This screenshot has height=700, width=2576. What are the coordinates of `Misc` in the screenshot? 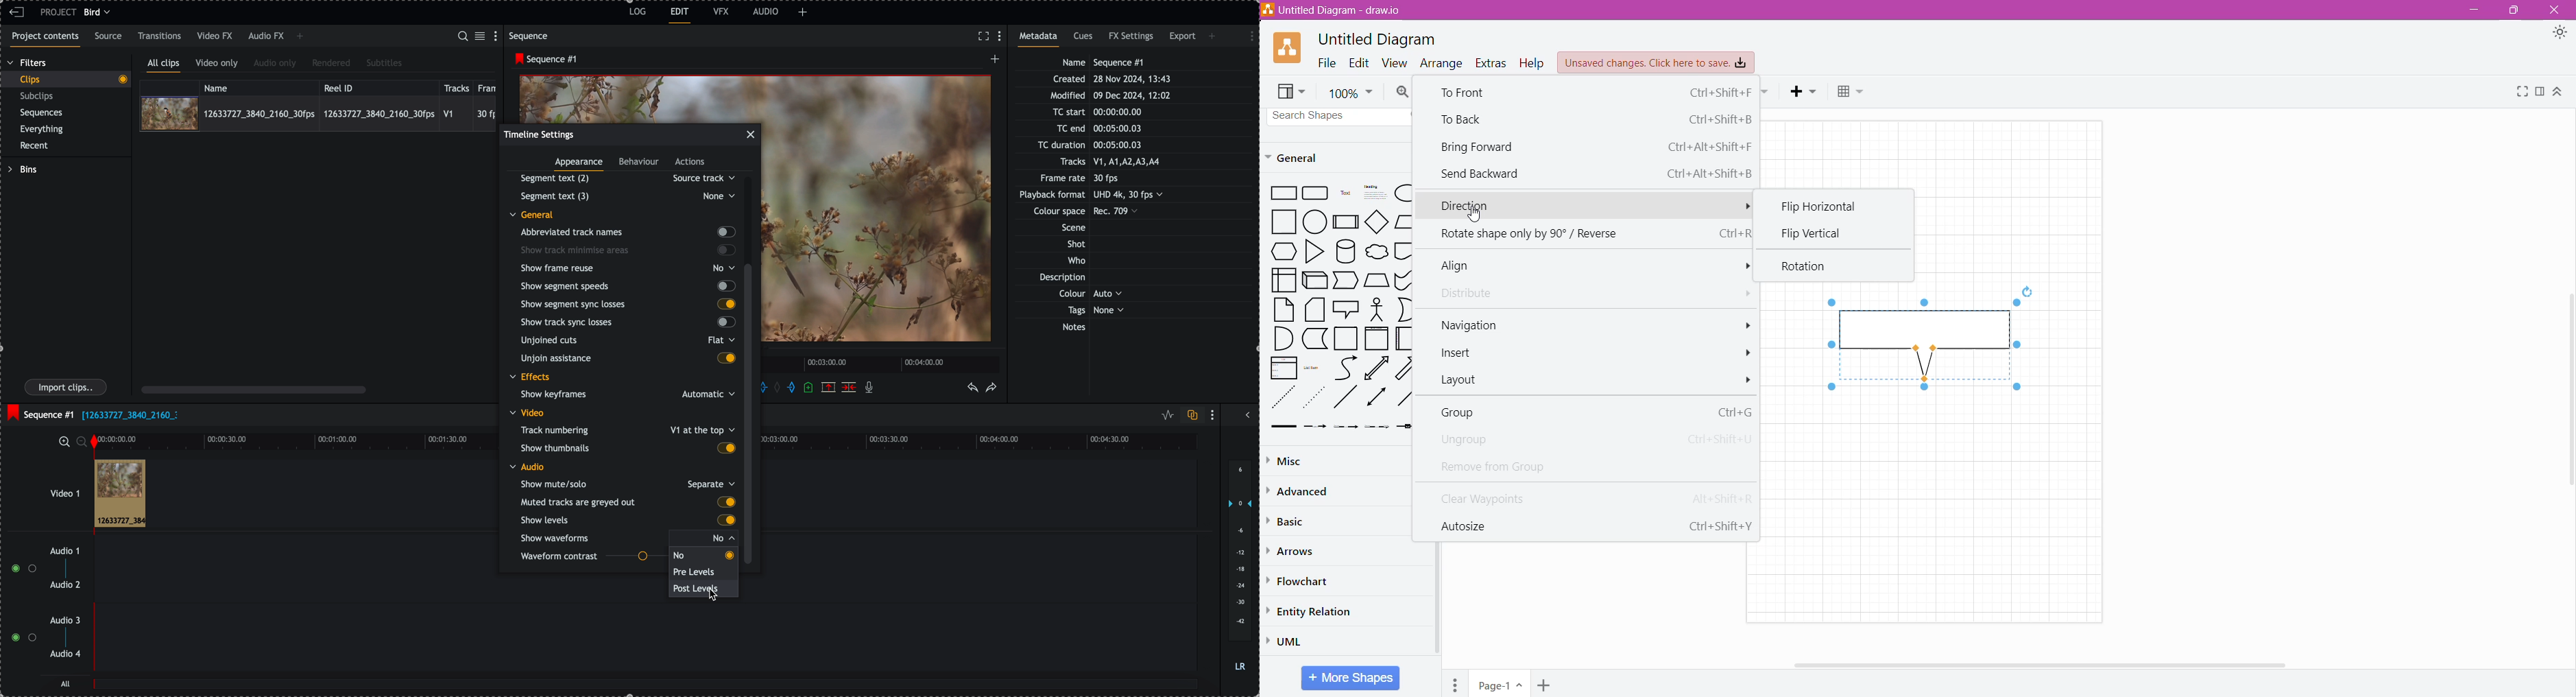 It's located at (1292, 460).